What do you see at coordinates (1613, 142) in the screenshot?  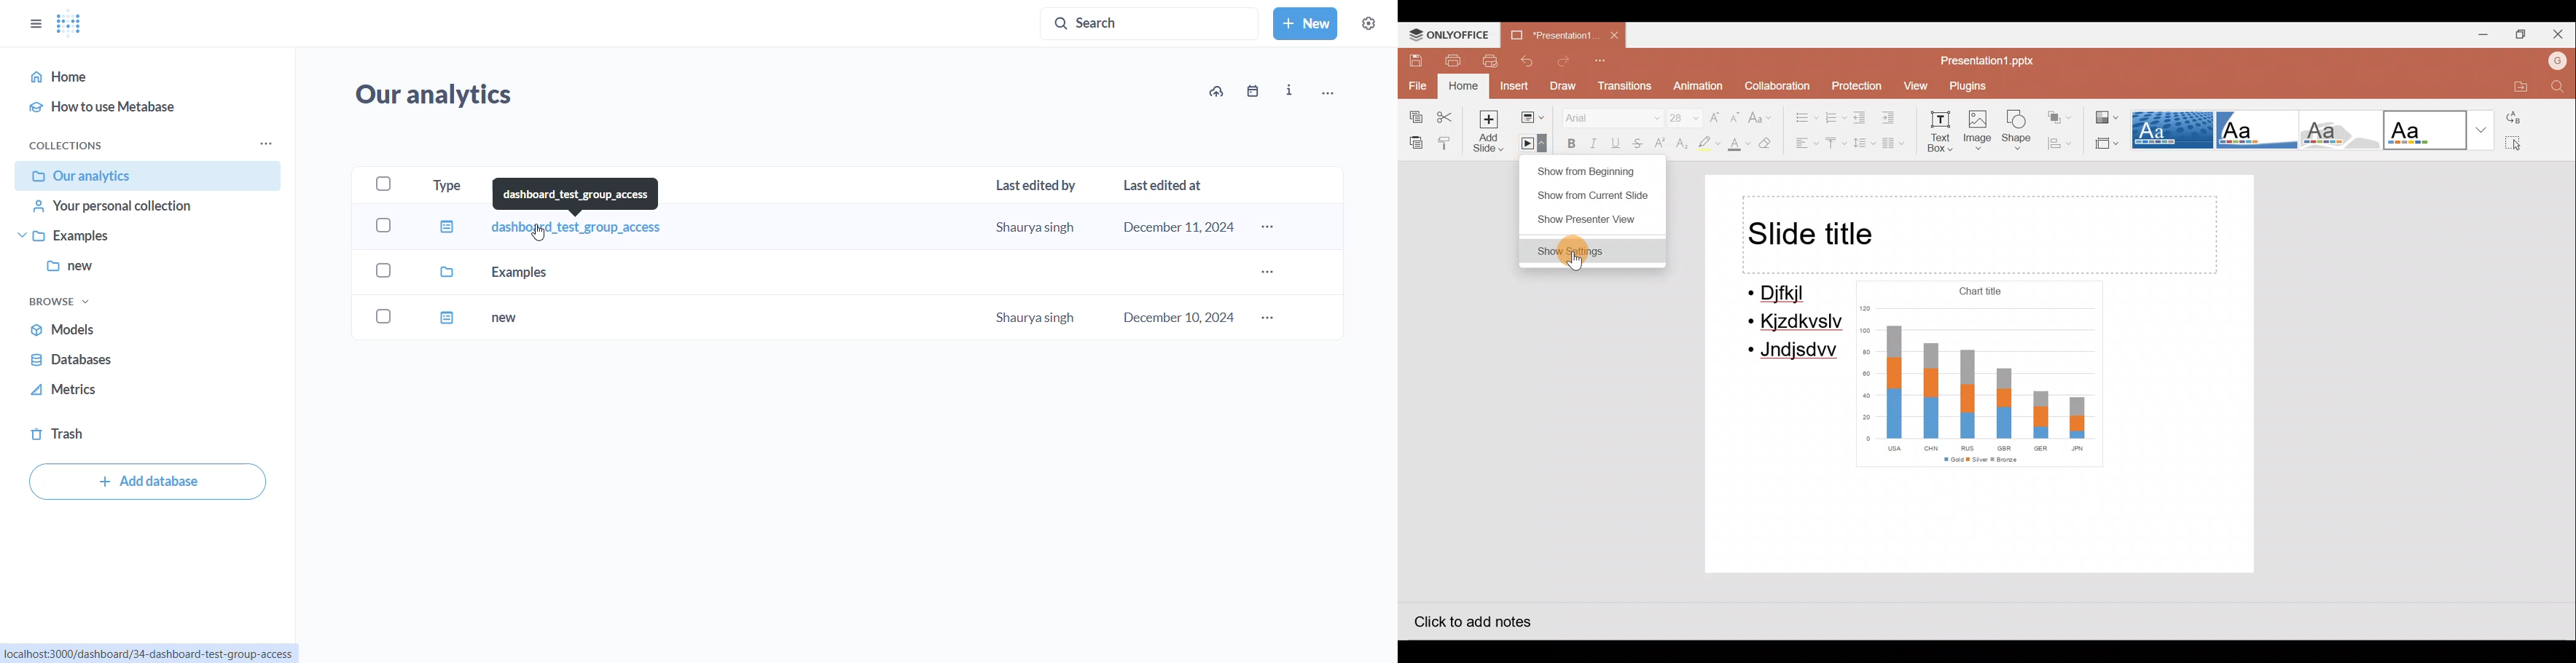 I see `Underline` at bounding box center [1613, 142].